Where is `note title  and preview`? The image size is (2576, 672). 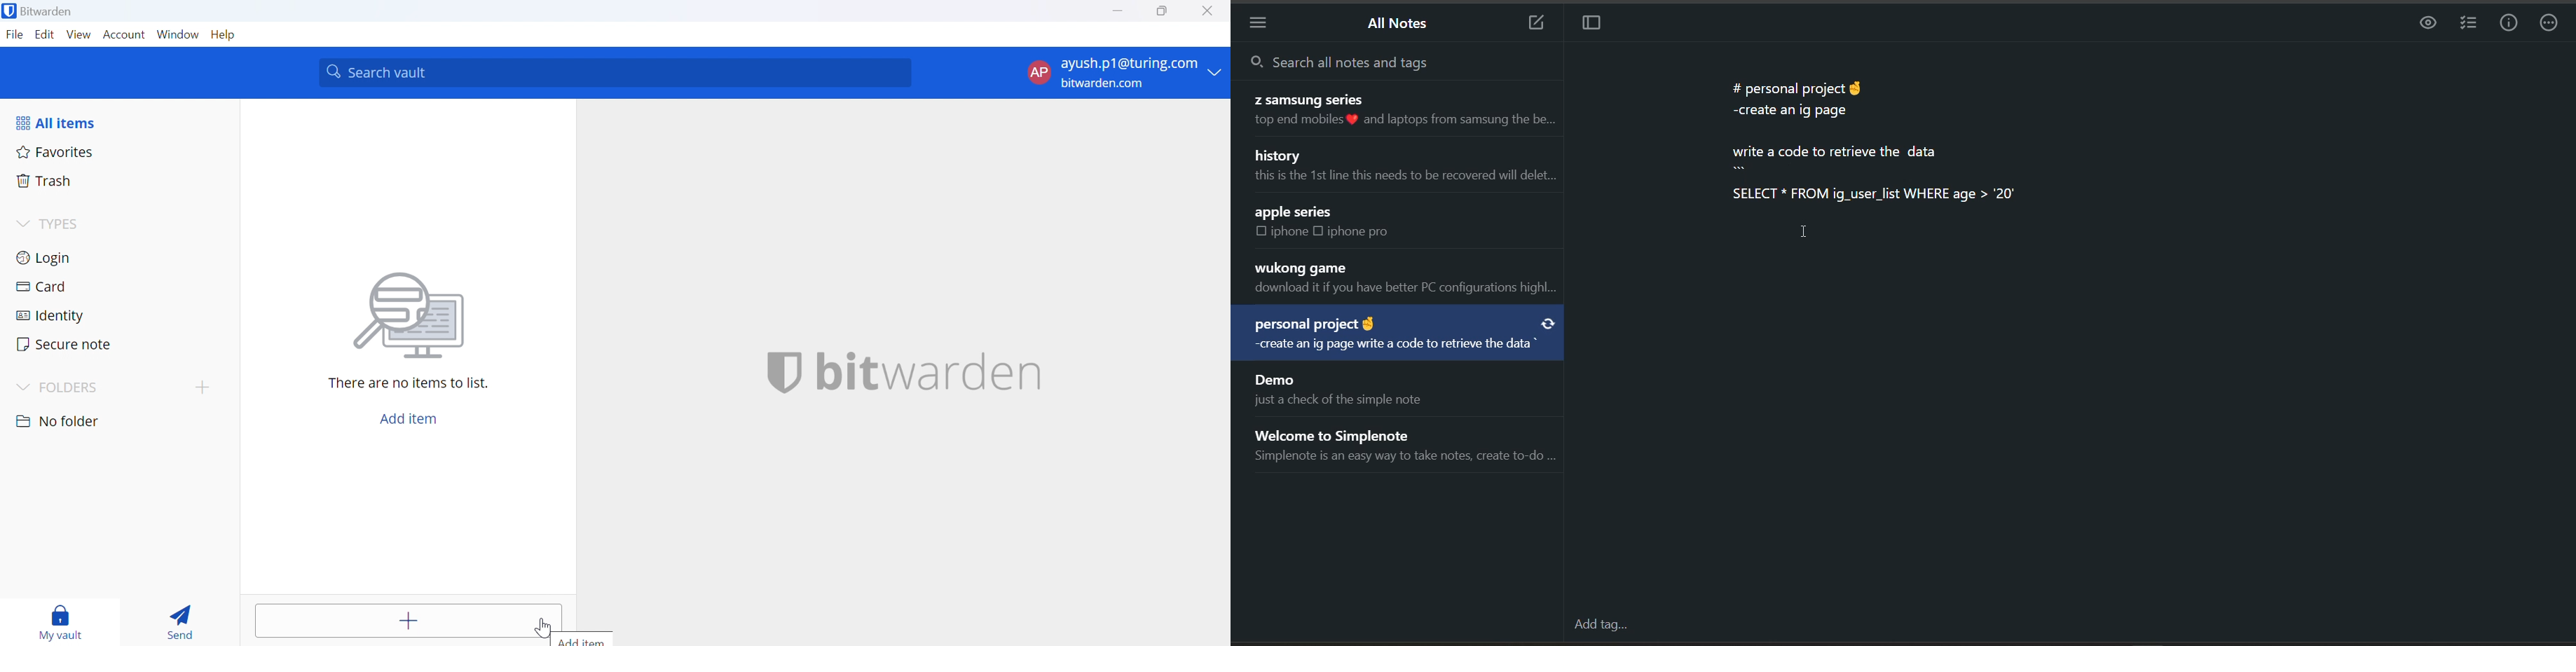
note title  and preview is located at coordinates (1376, 222).